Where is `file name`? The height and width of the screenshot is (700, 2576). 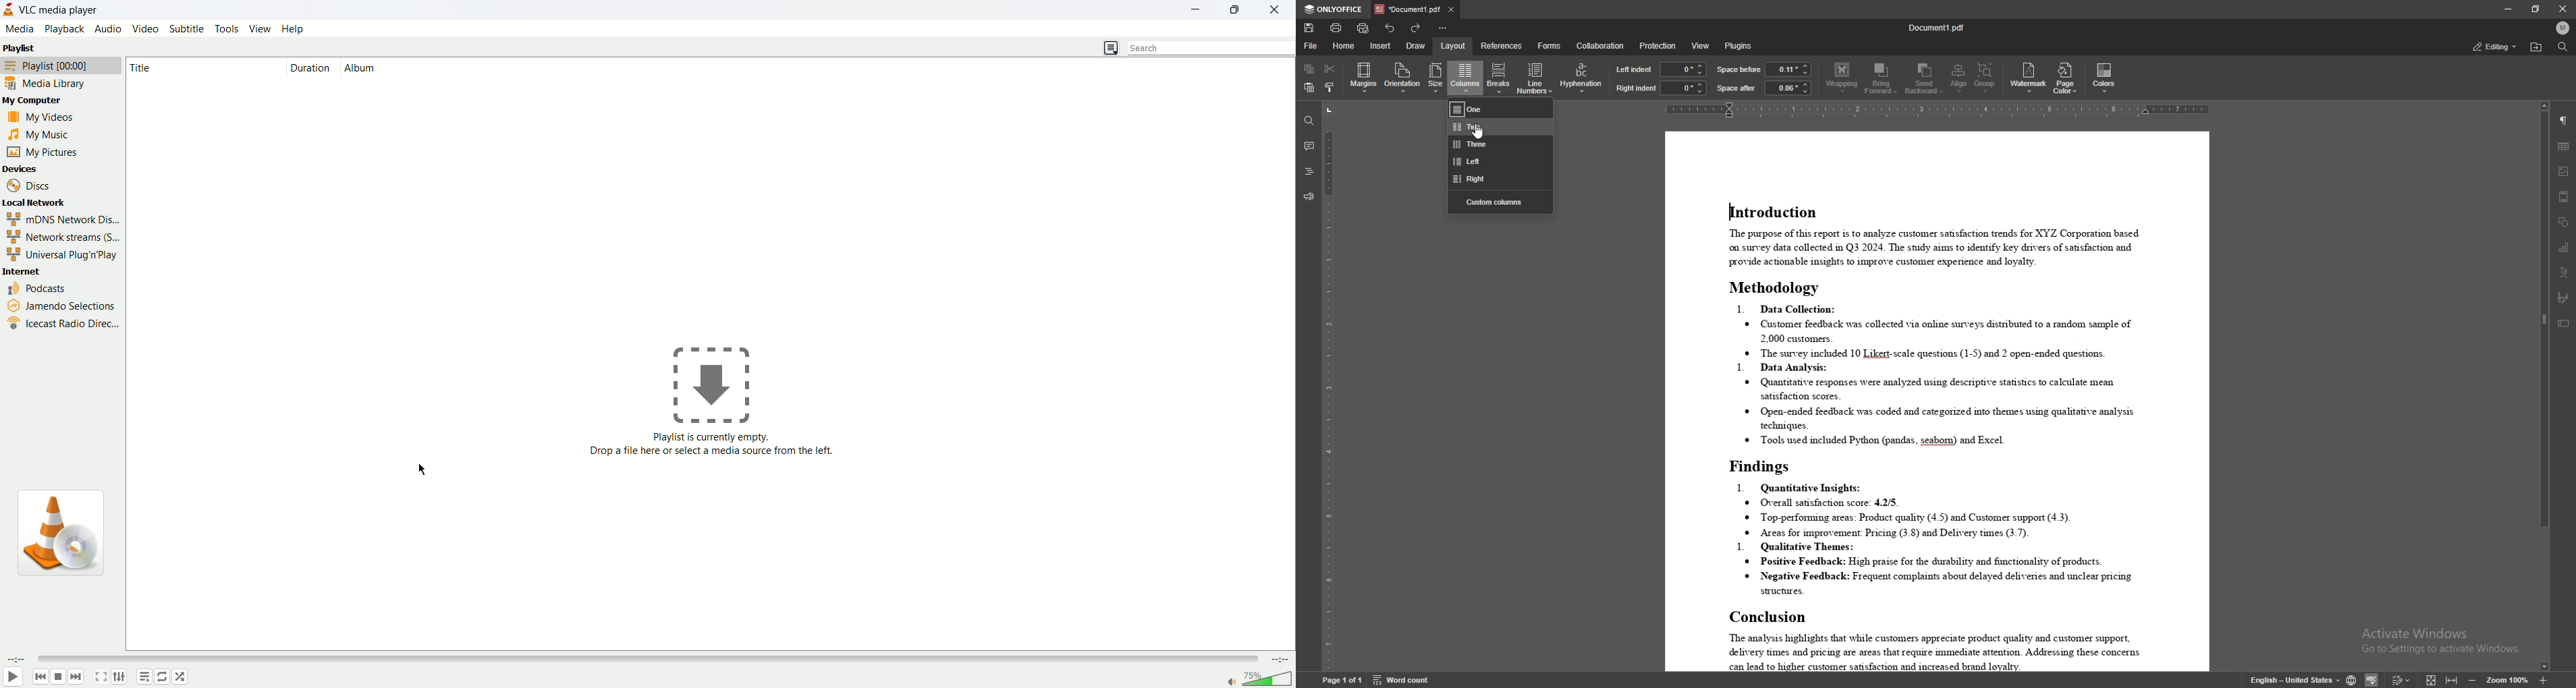
file name is located at coordinates (1937, 26).